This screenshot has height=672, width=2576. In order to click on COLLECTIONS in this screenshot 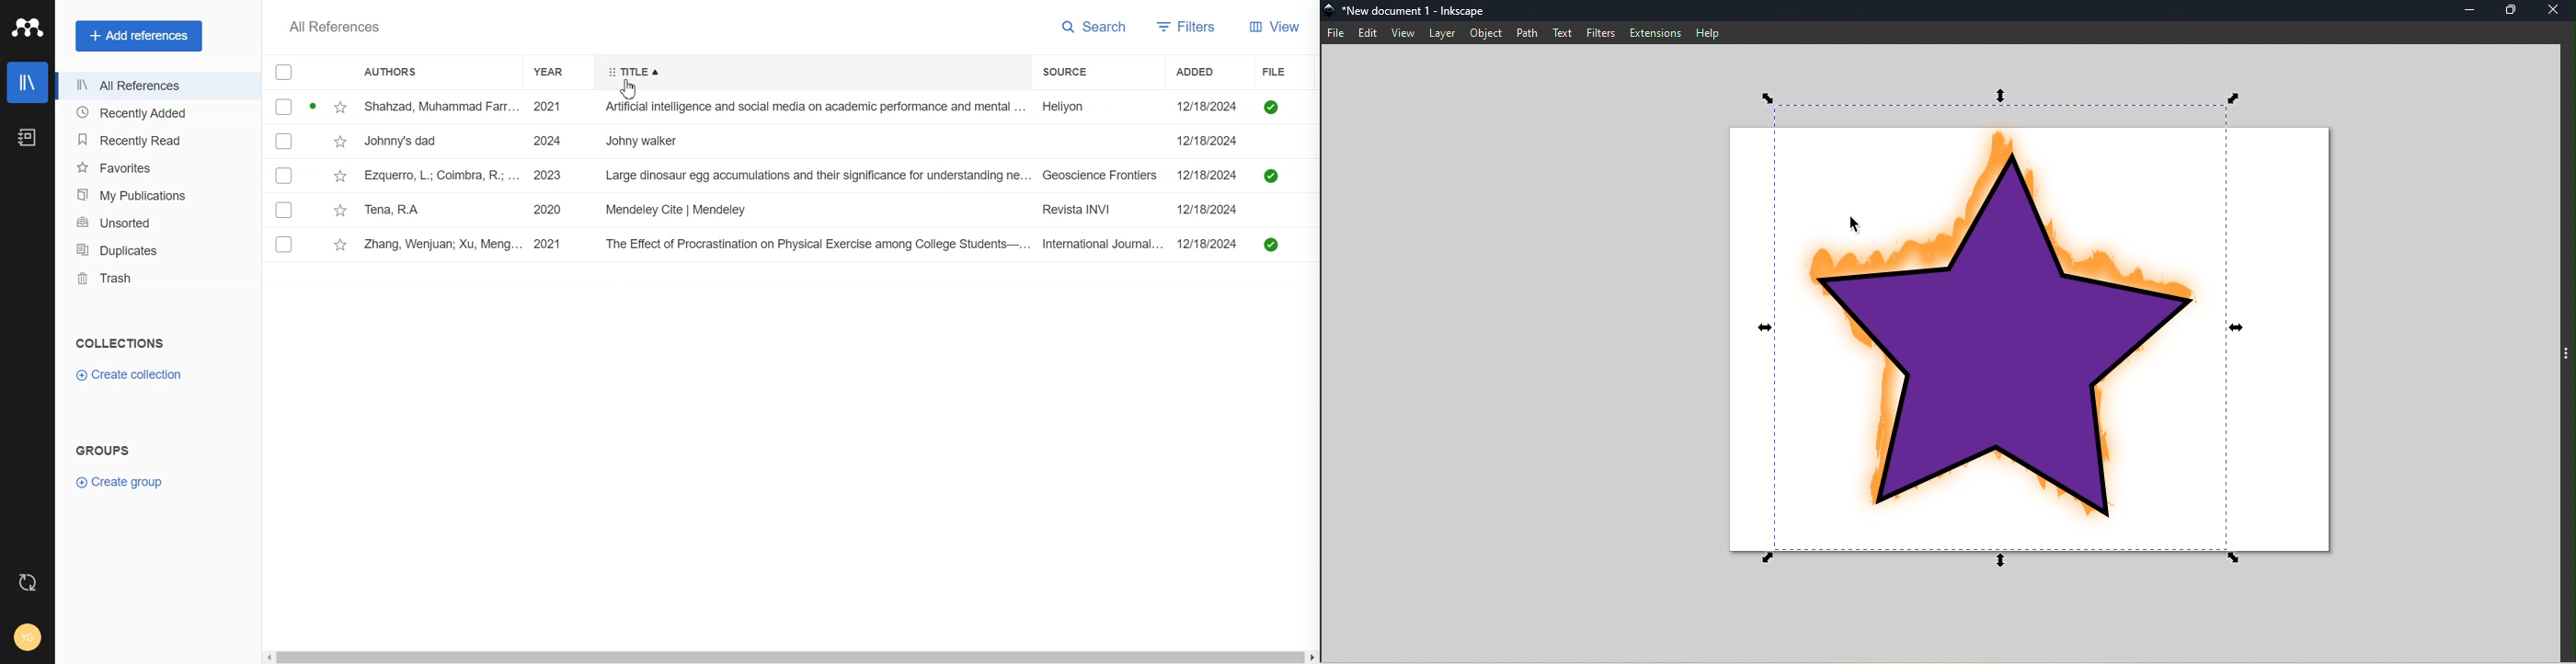, I will do `click(120, 344)`.